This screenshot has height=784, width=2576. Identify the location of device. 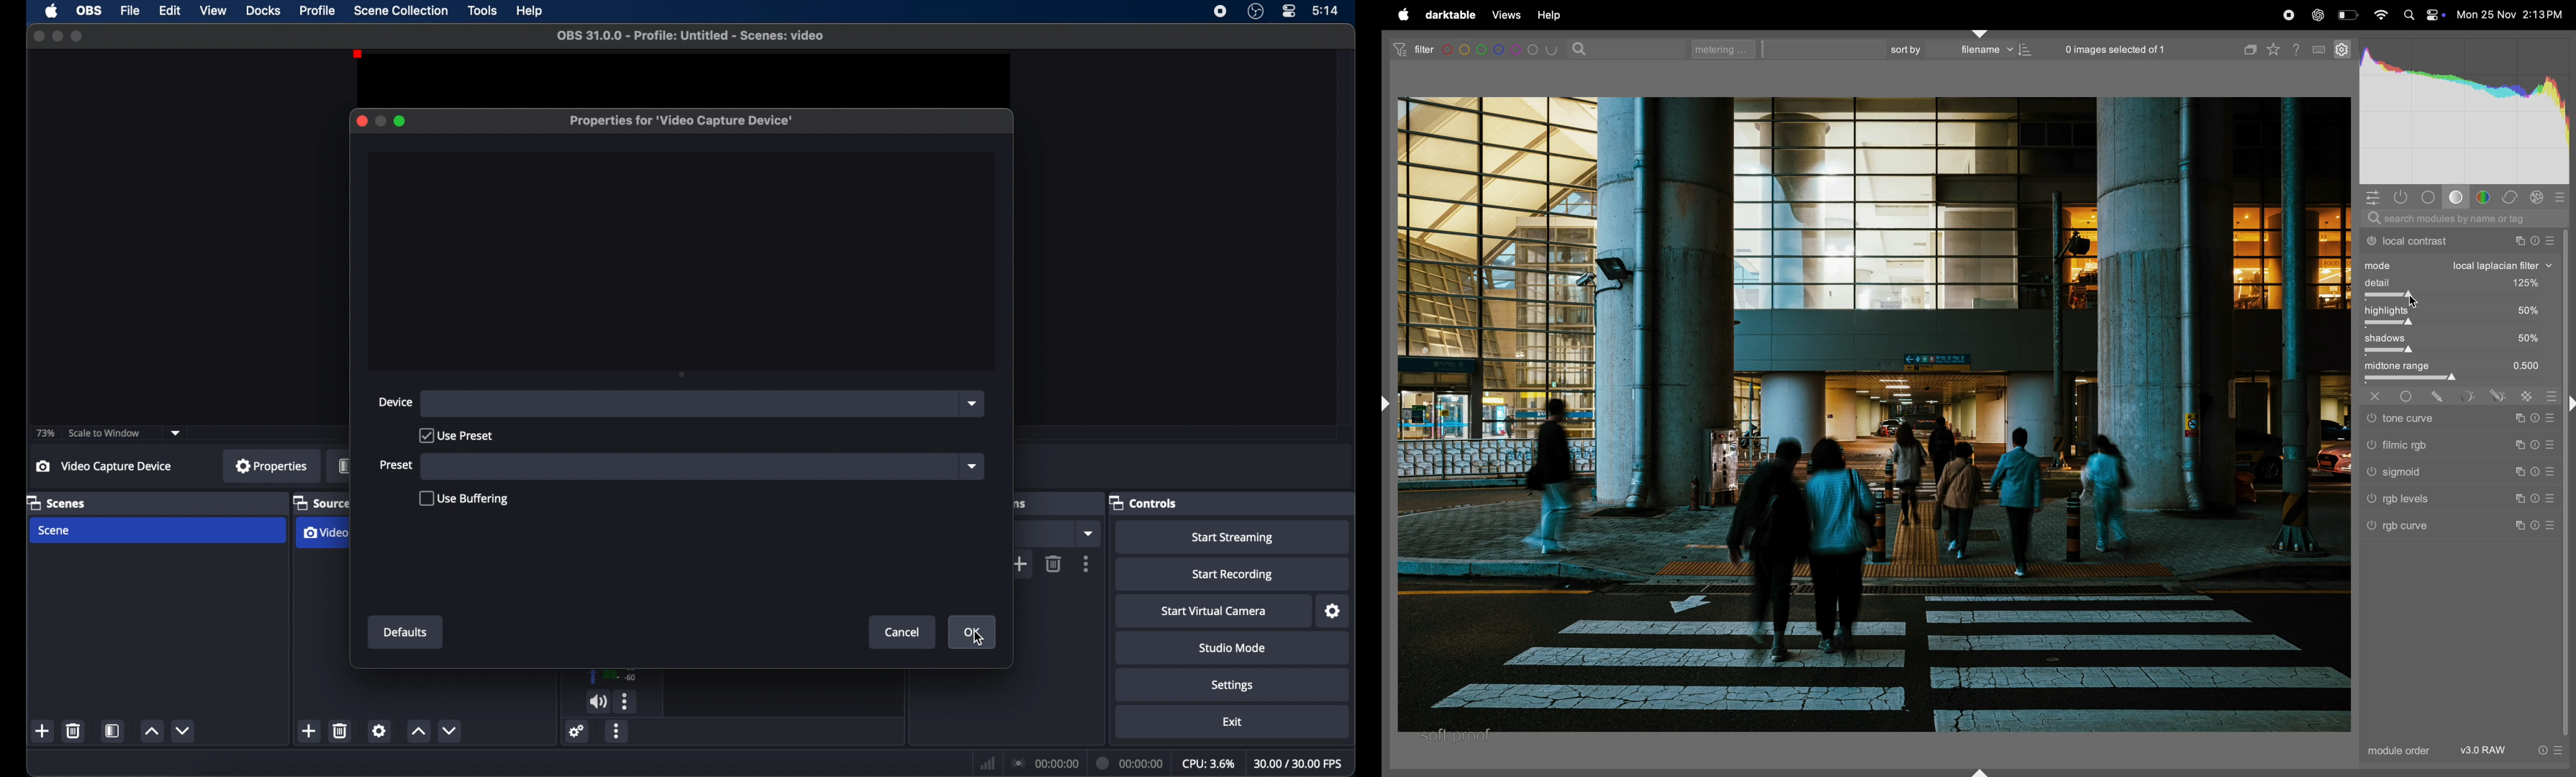
(396, 402).